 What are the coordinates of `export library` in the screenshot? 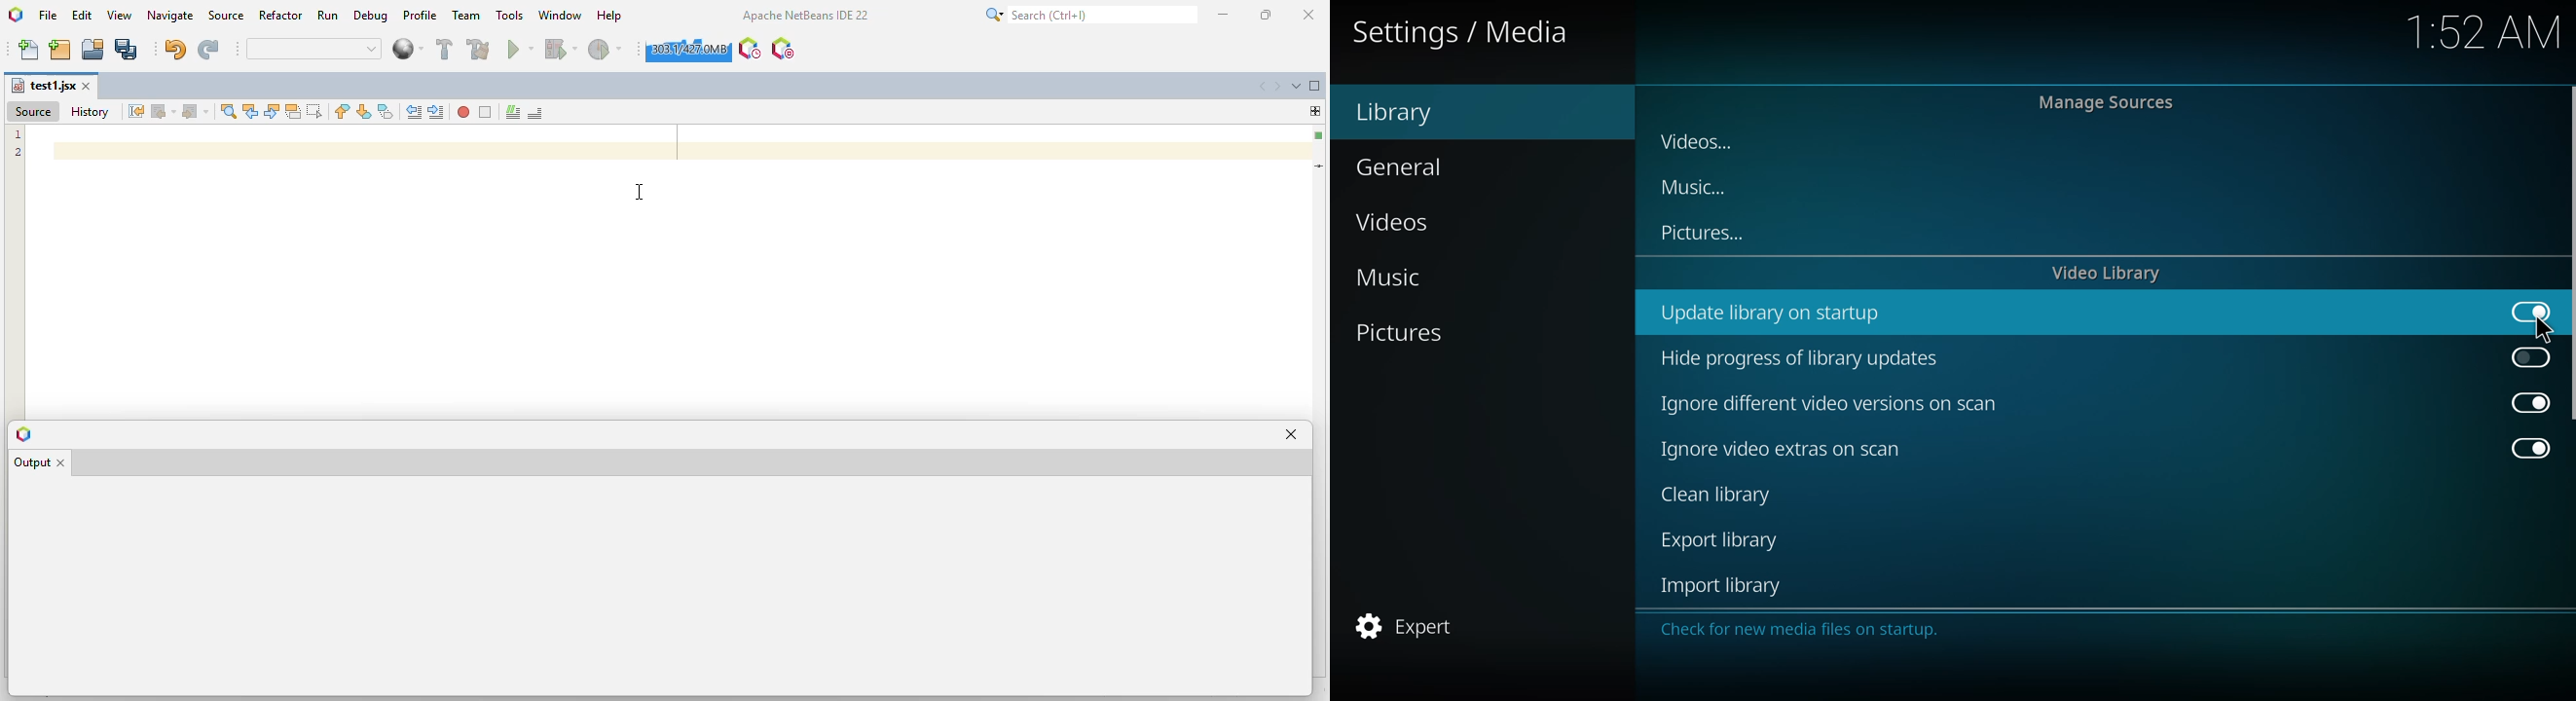 It's located at (1724, 541).